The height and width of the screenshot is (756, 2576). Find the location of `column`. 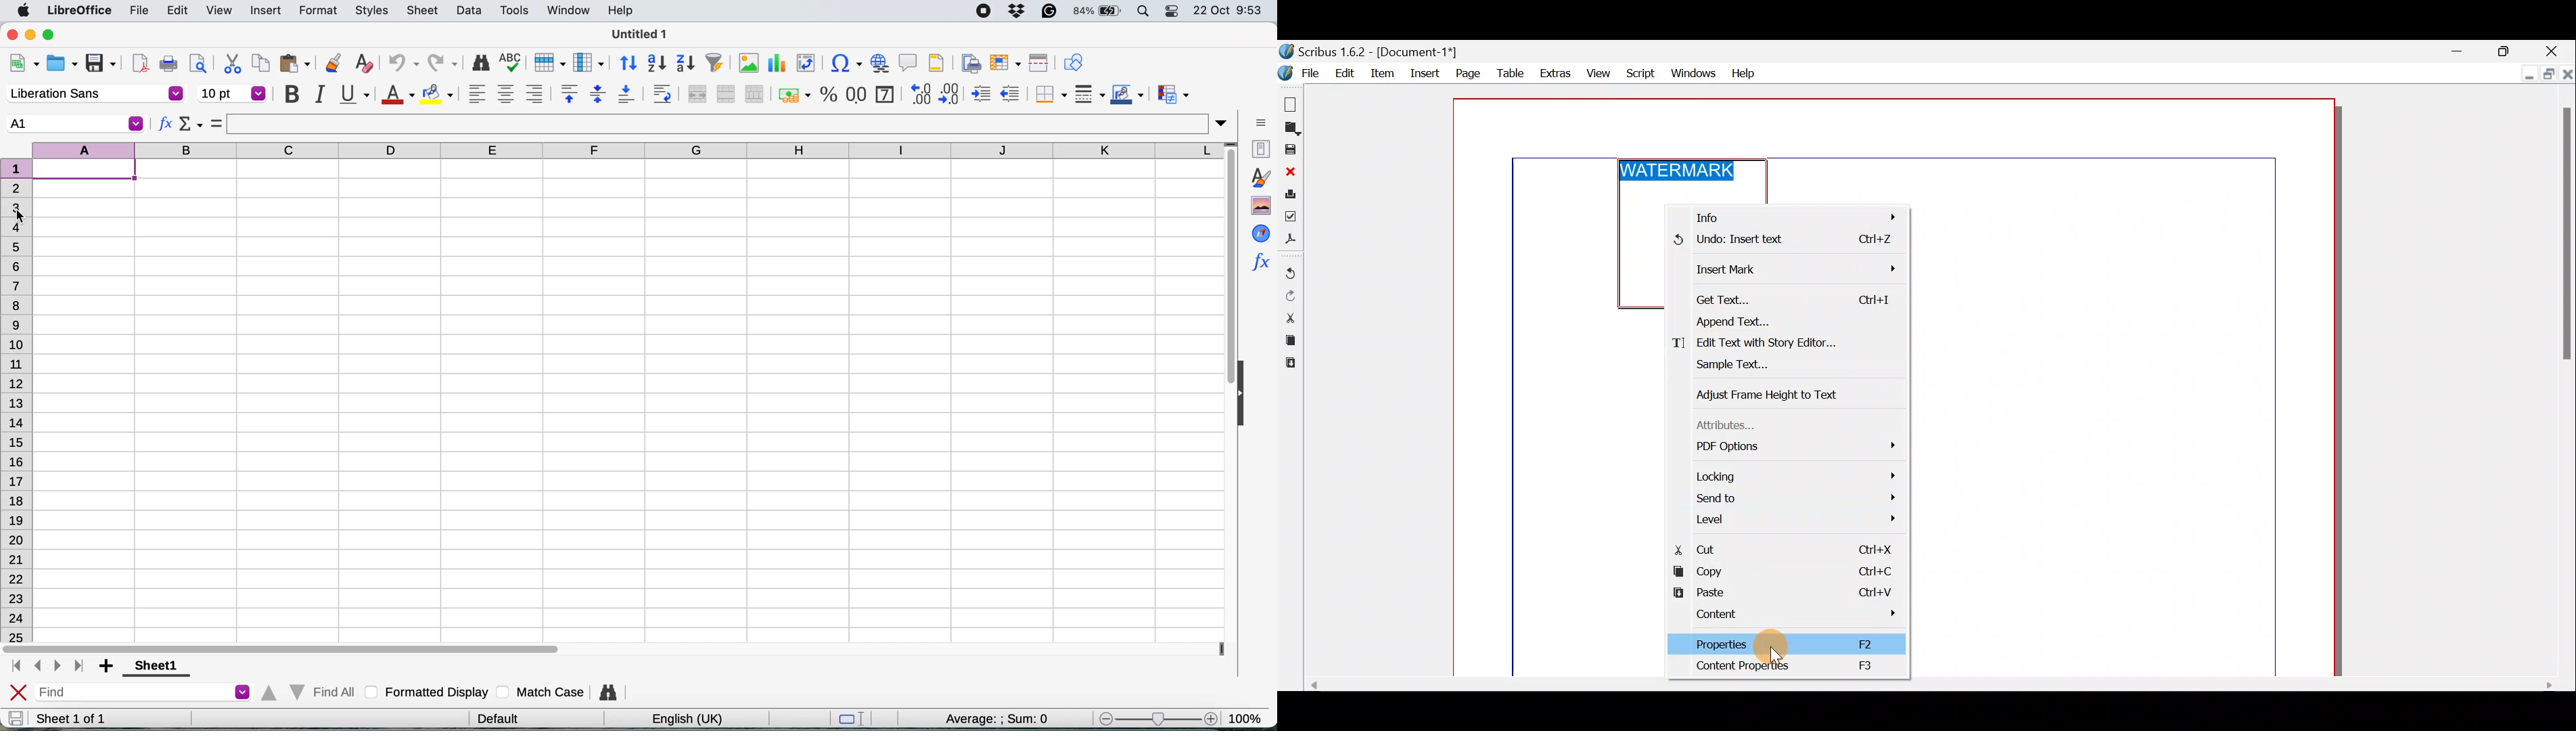

column is located at coordinates (589, 62).